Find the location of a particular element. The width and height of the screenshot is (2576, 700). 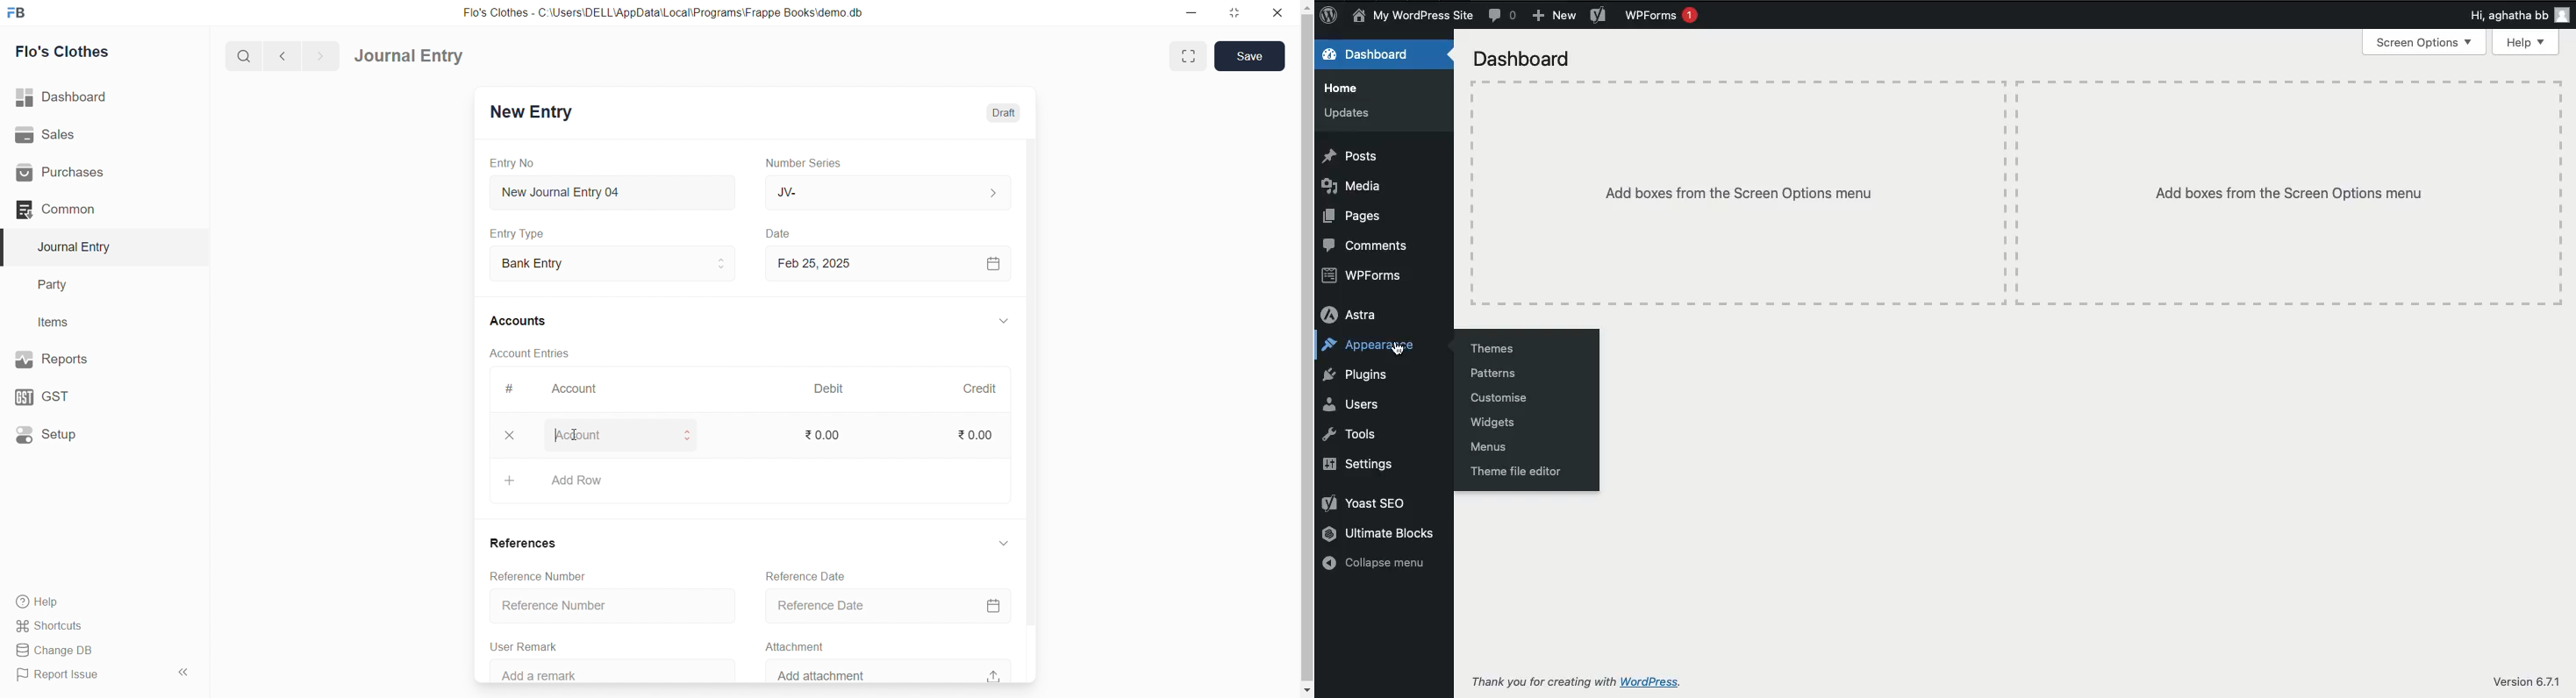

New Journal Entry 04 is located at coordinates (617, 192).